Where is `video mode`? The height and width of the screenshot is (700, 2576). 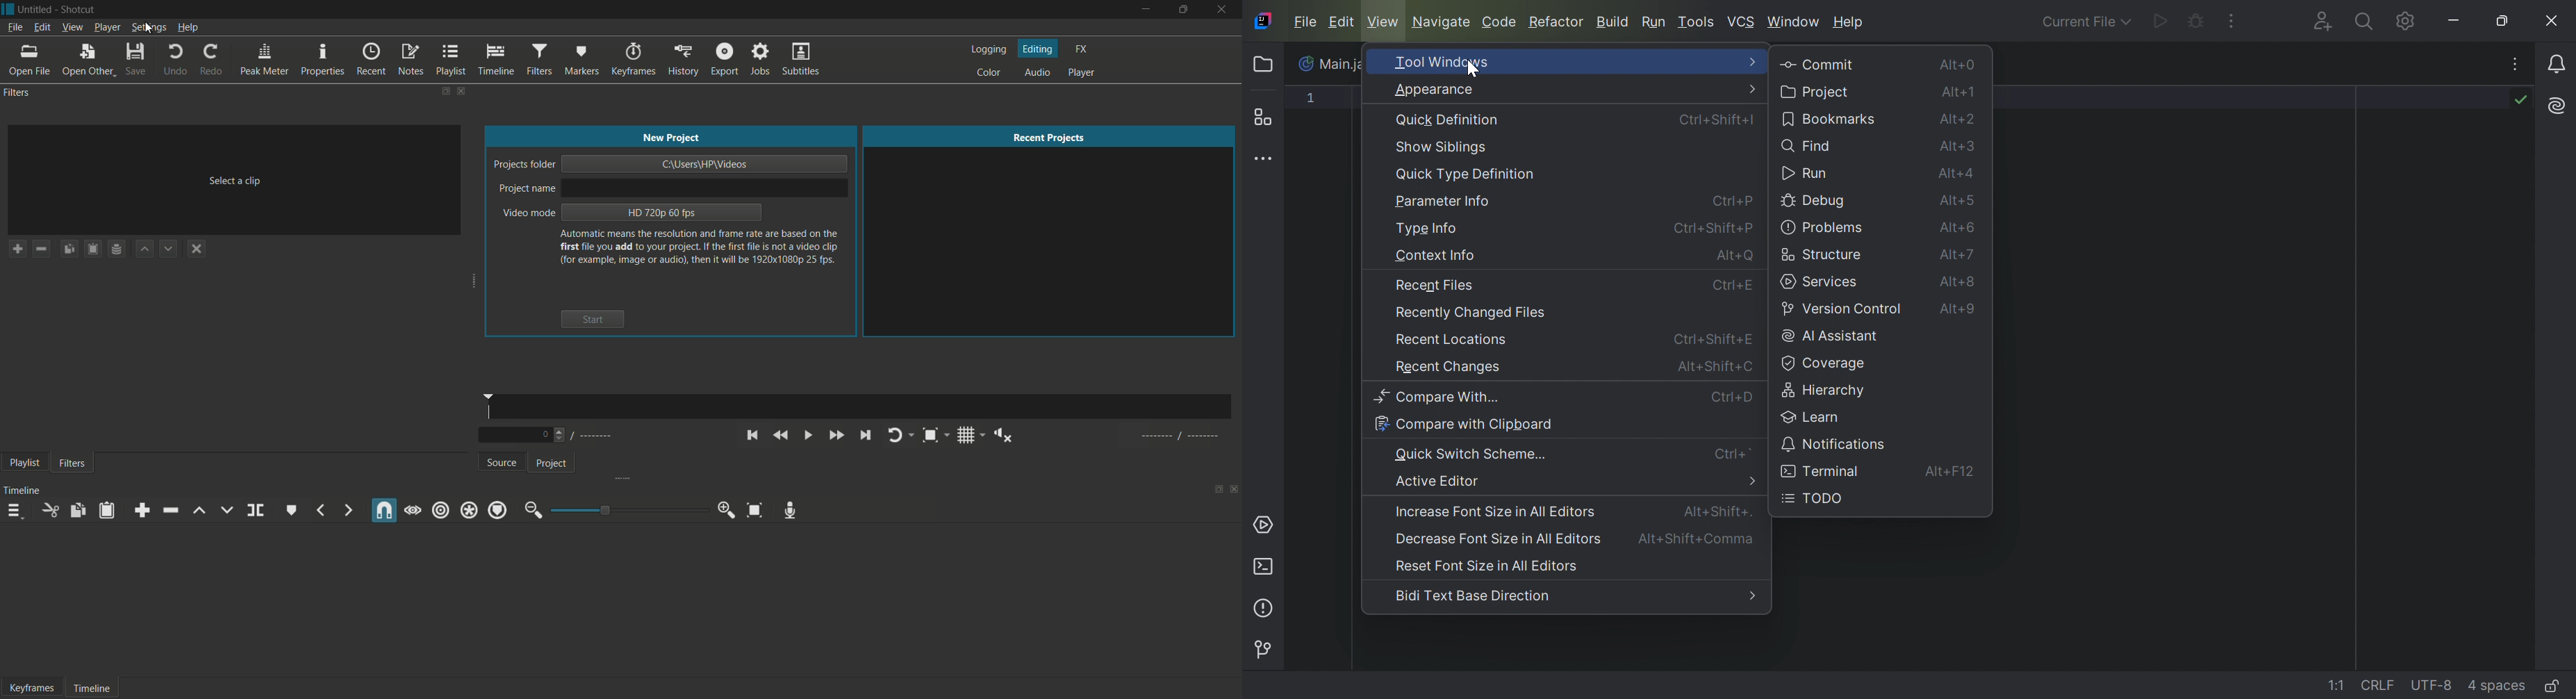 video mode is located at coordinates (527, 214).